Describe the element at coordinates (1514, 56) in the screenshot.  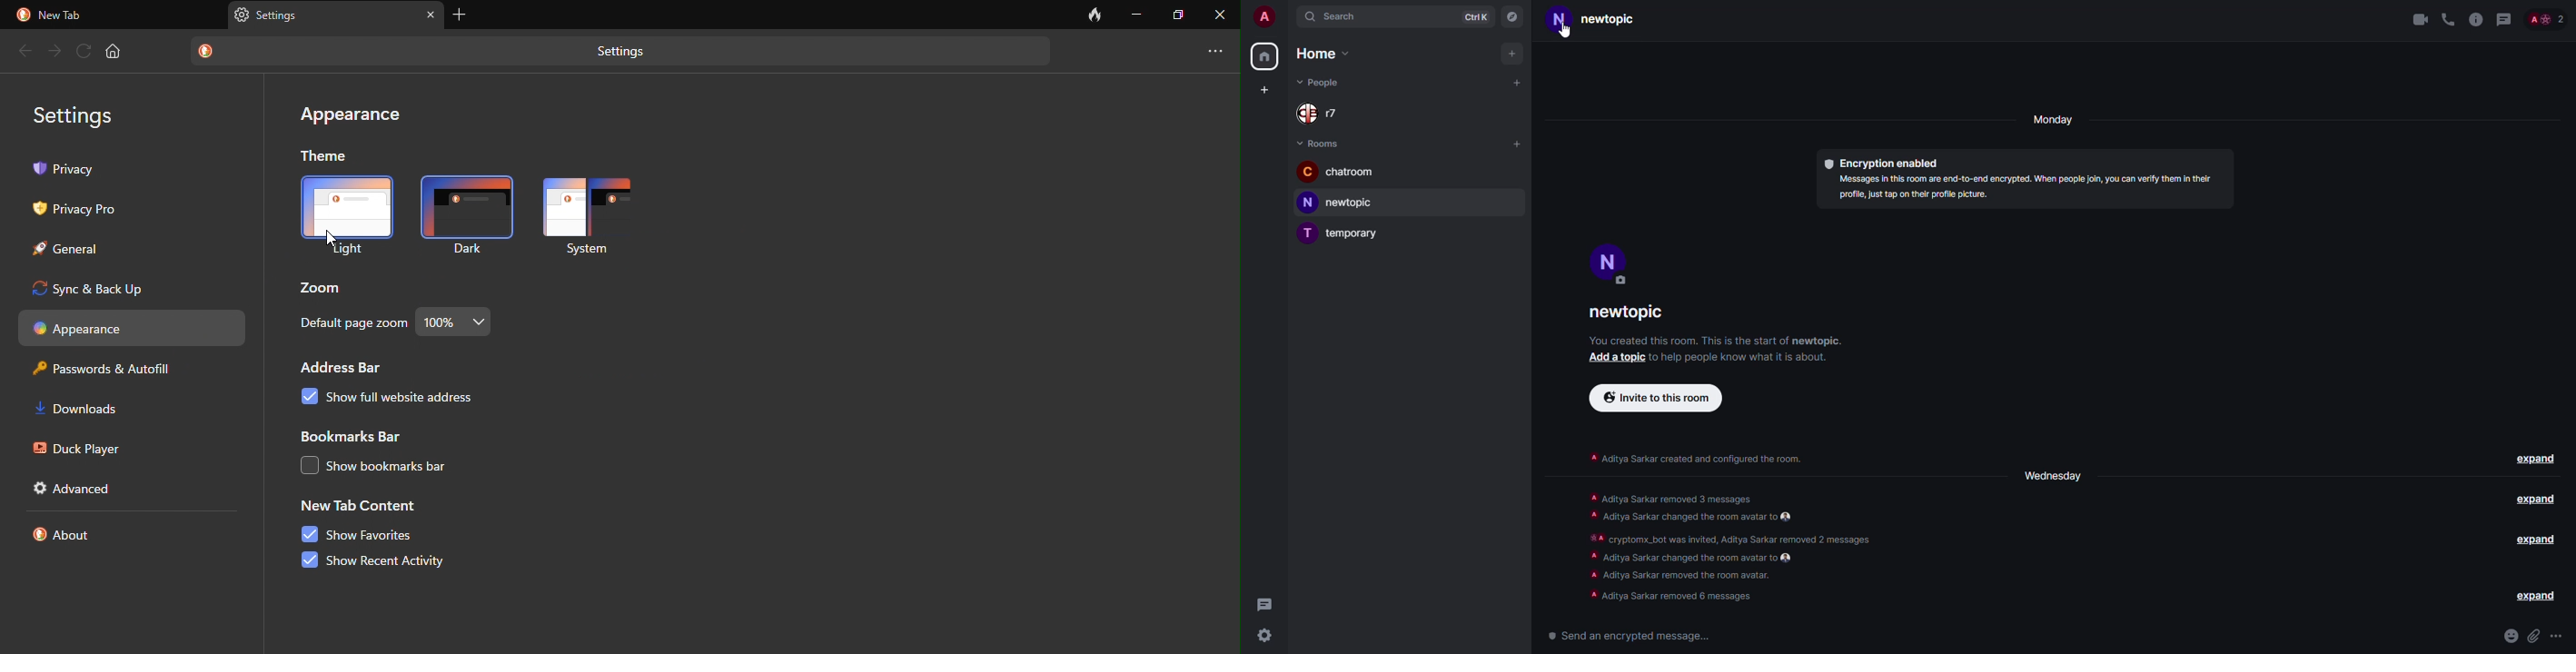
I see `add` at that location.